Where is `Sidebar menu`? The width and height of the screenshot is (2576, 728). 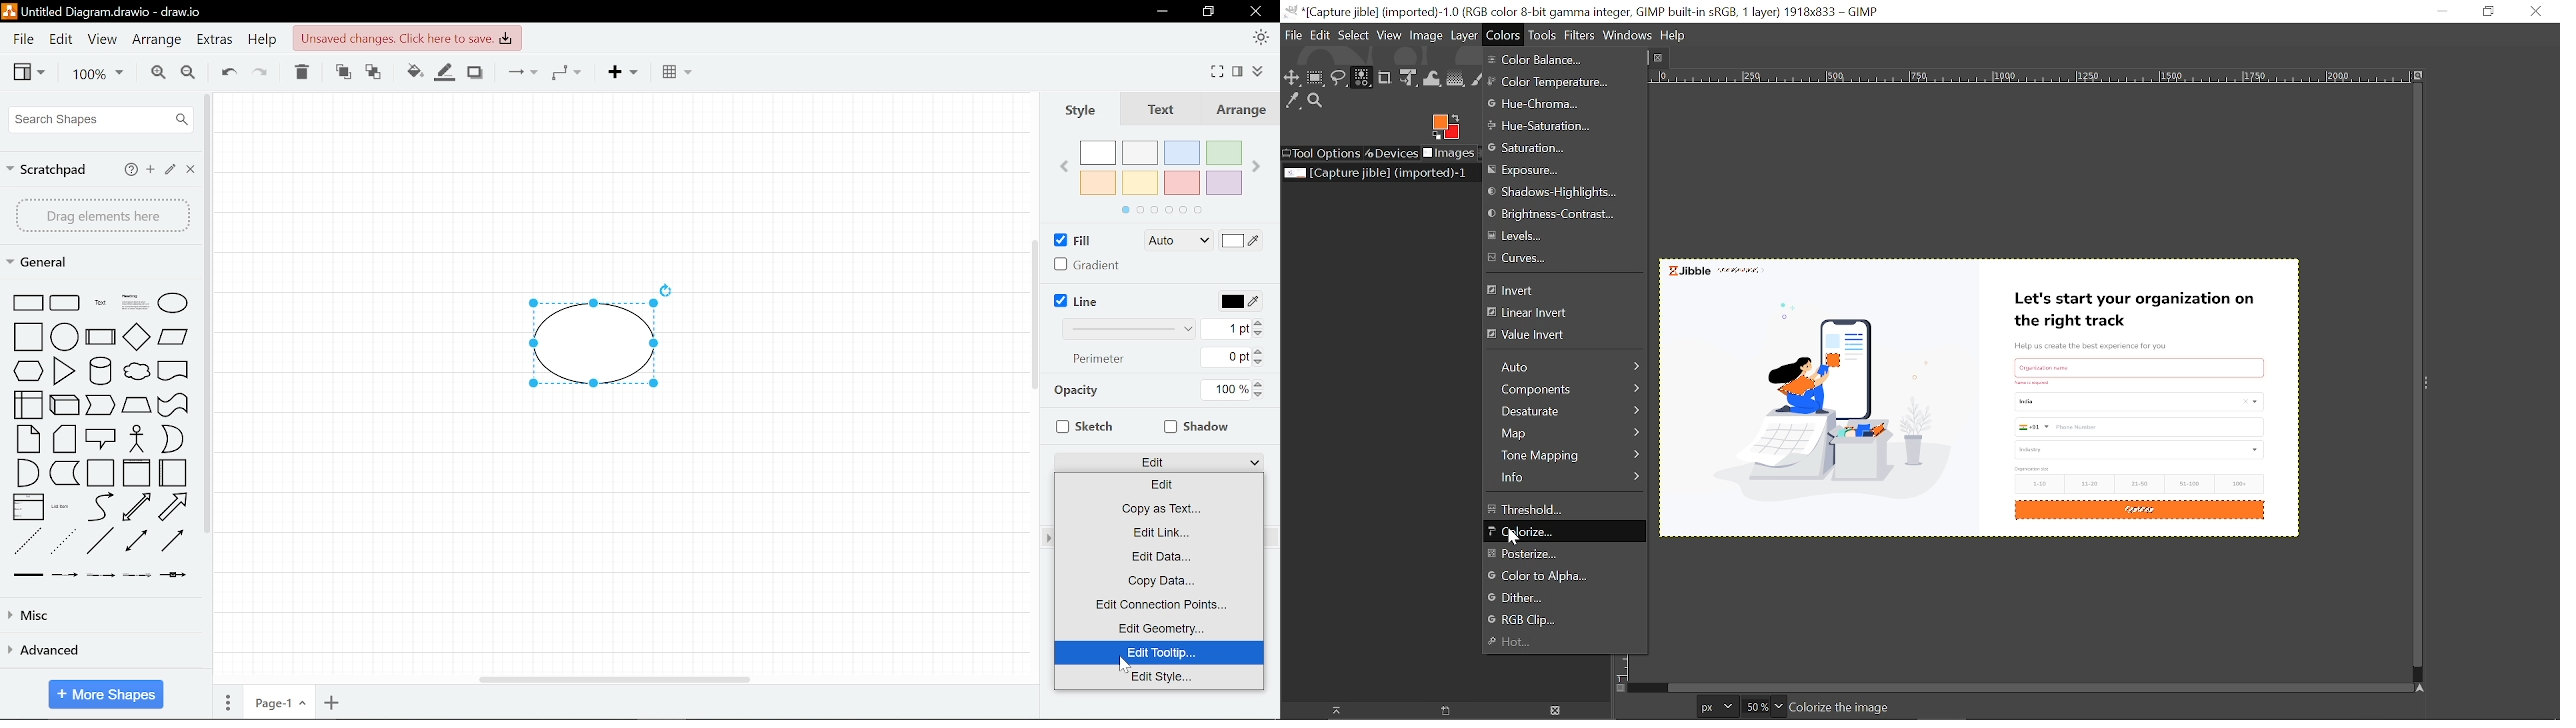
Sidebar menu is located at coordinates (2432, 384).